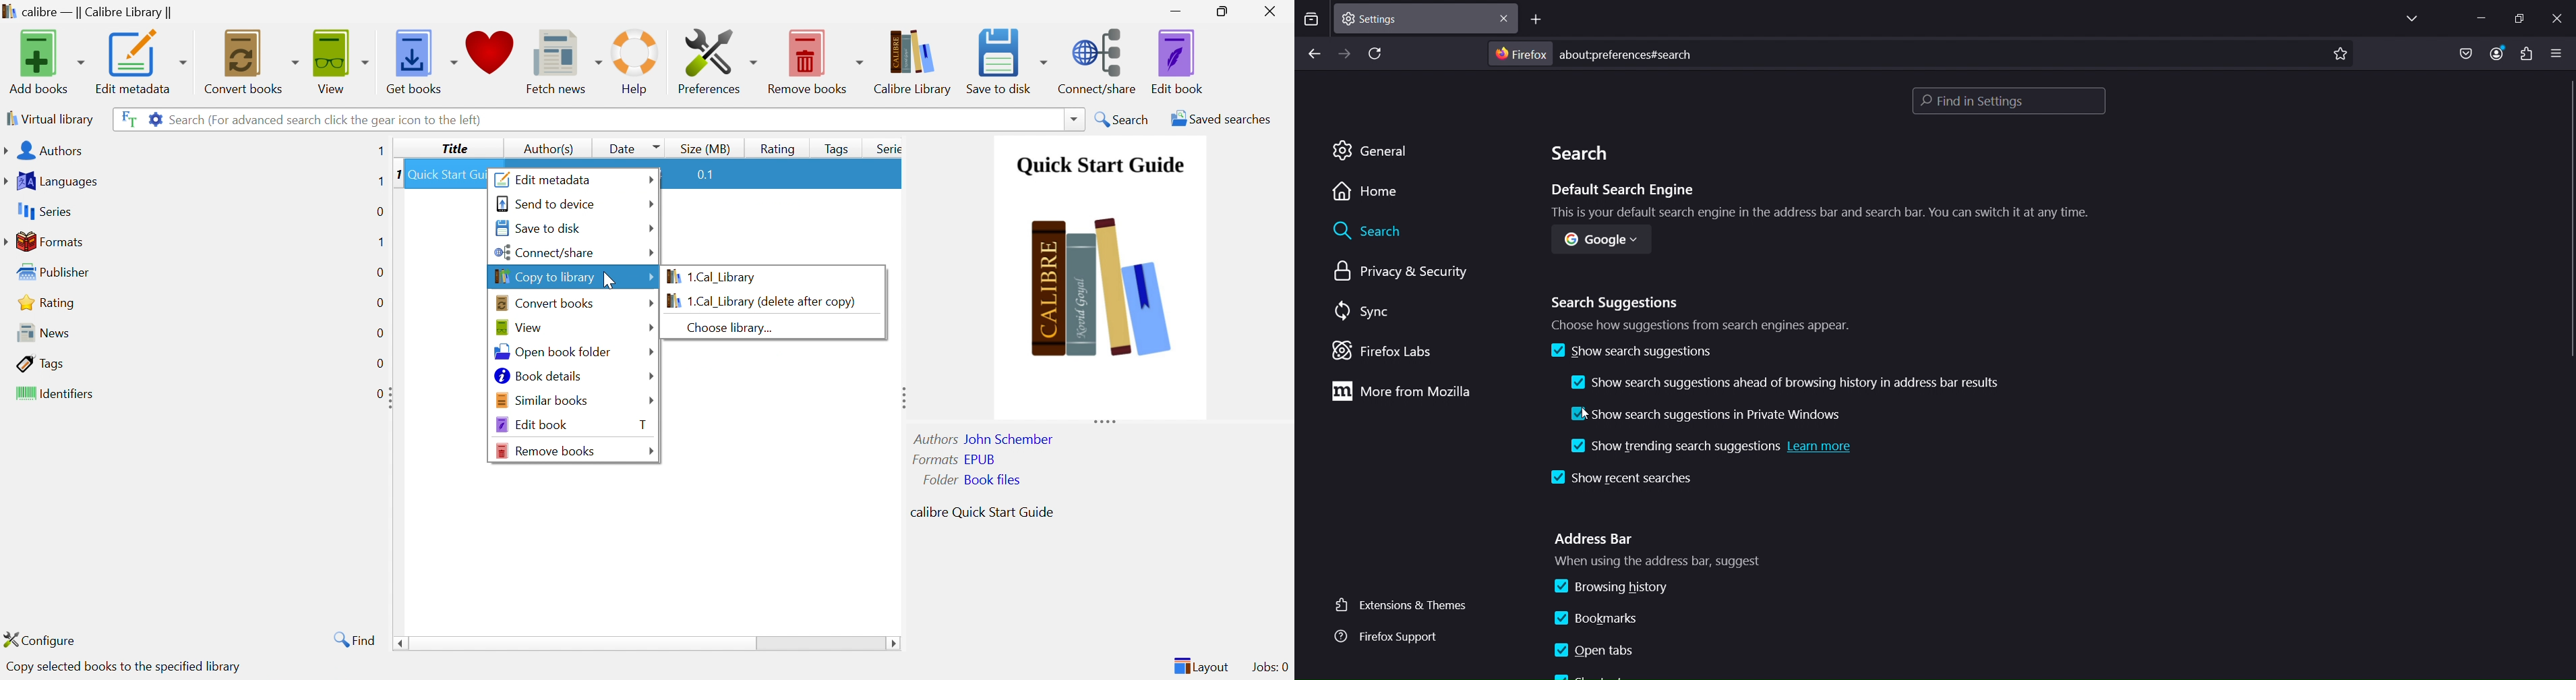 This screenshot has height=700, width=2576. What do you see at coordinates (2340, 55) in the screenshot?
I see `bookmark` at bounding box center [2340, 55].